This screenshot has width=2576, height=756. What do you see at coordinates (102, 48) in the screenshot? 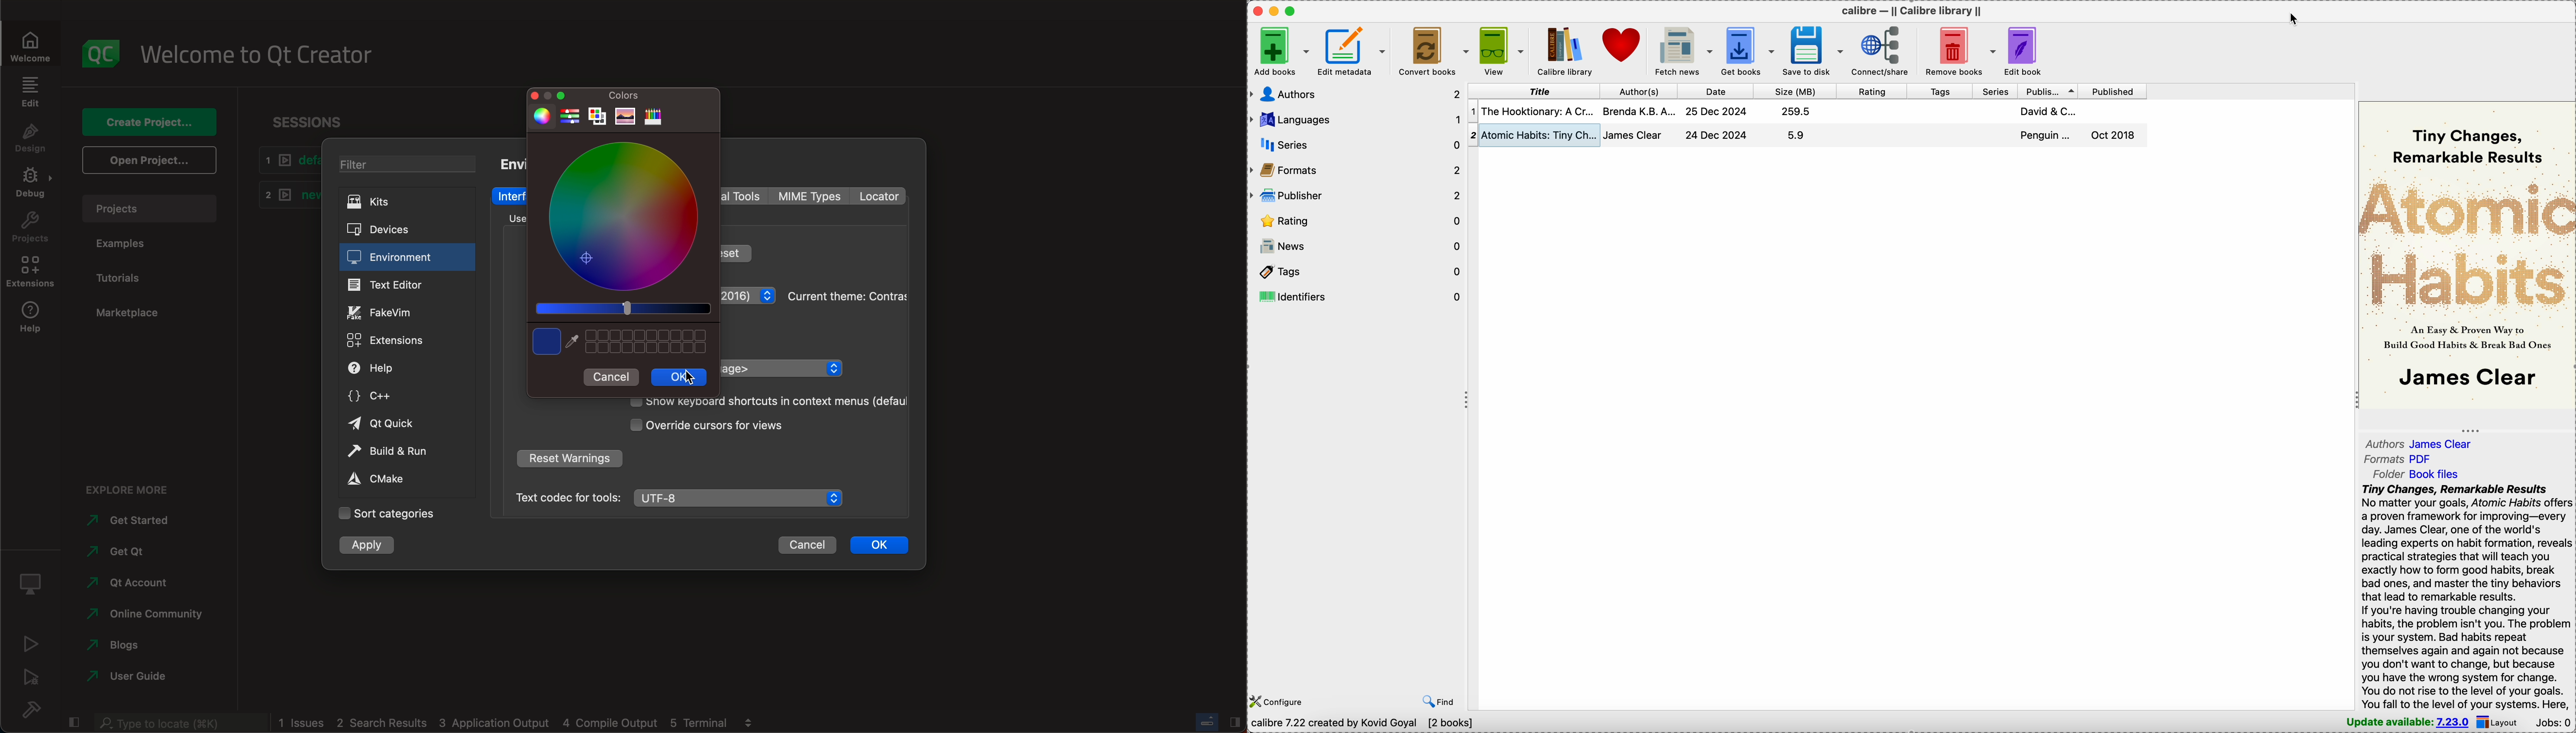
I see `logo` at bounding box center [102, 48].